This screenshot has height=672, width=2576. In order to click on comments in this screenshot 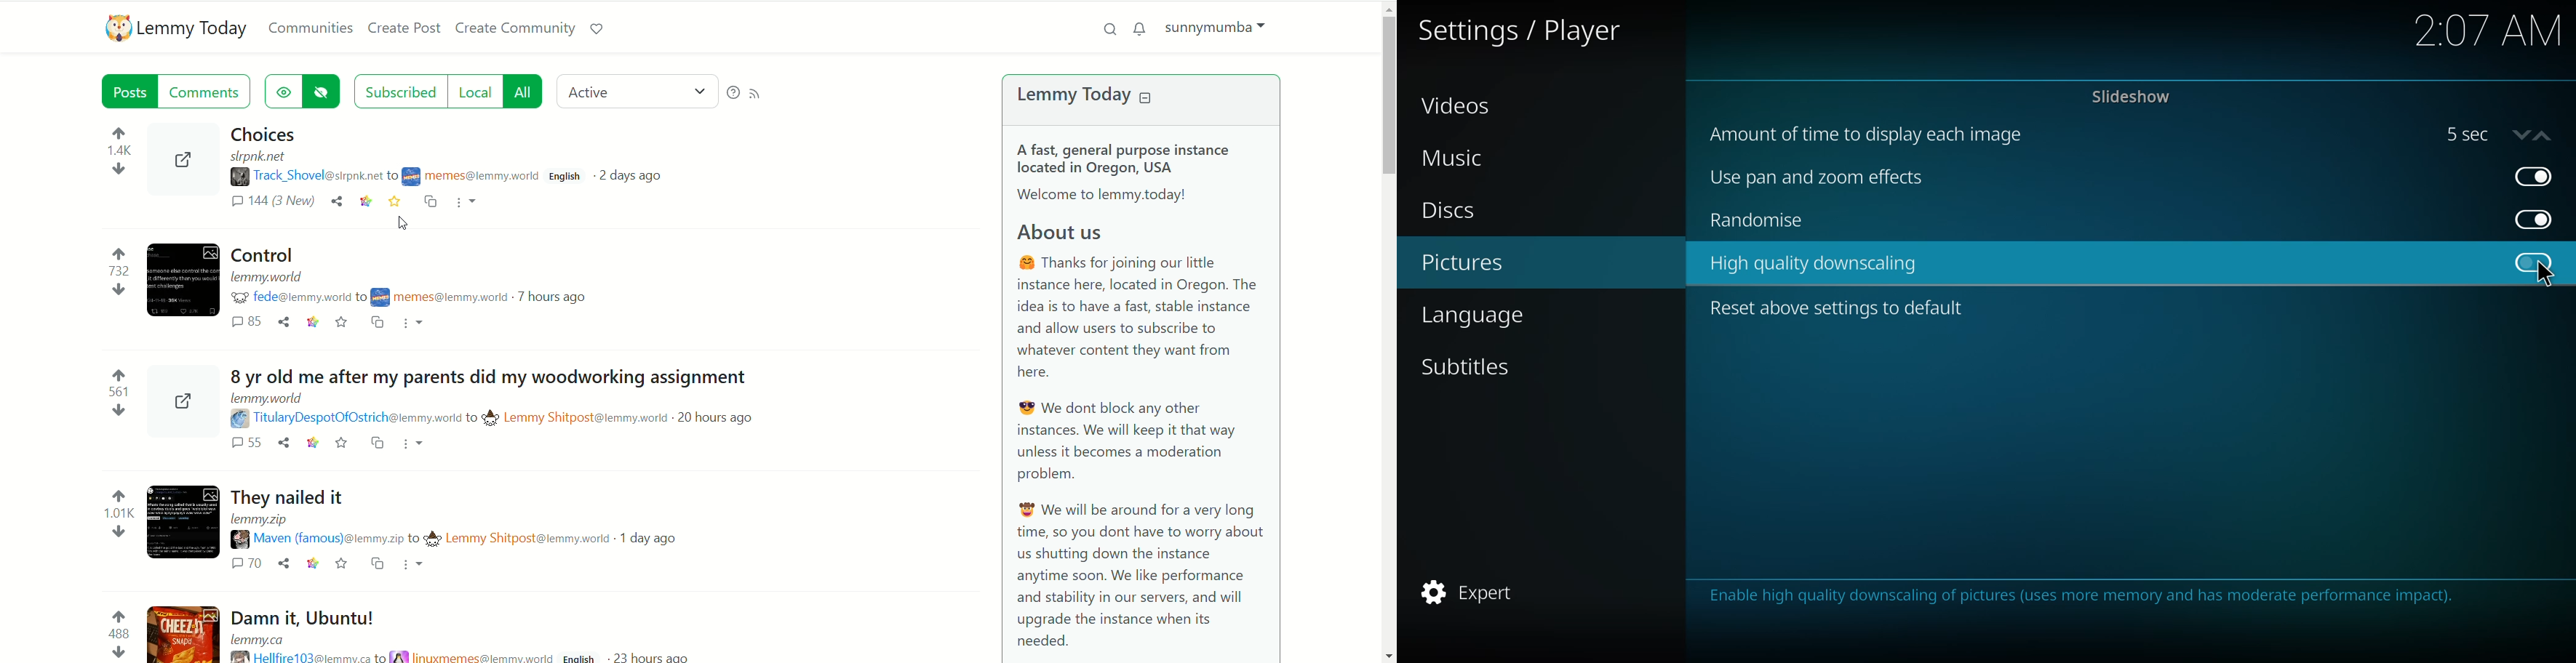, I will do `click(269, 204)`.